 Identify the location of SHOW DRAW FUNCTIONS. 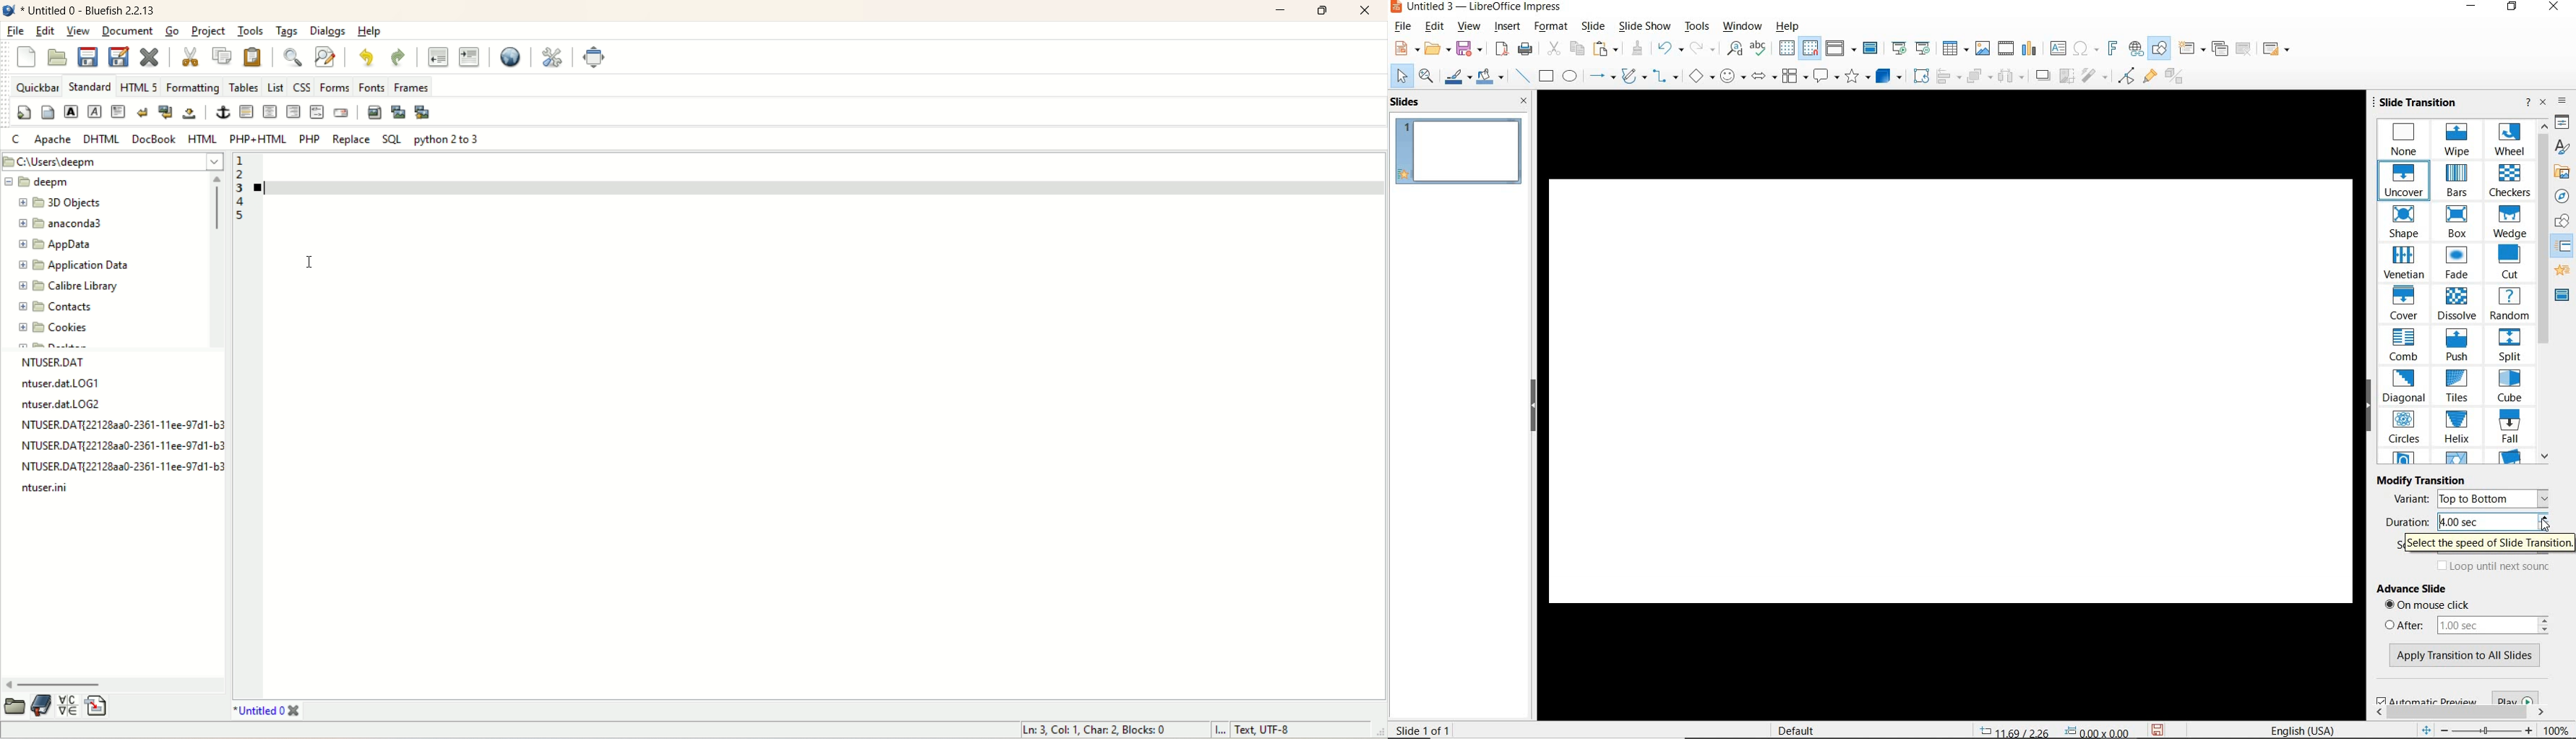
(2162, 49).